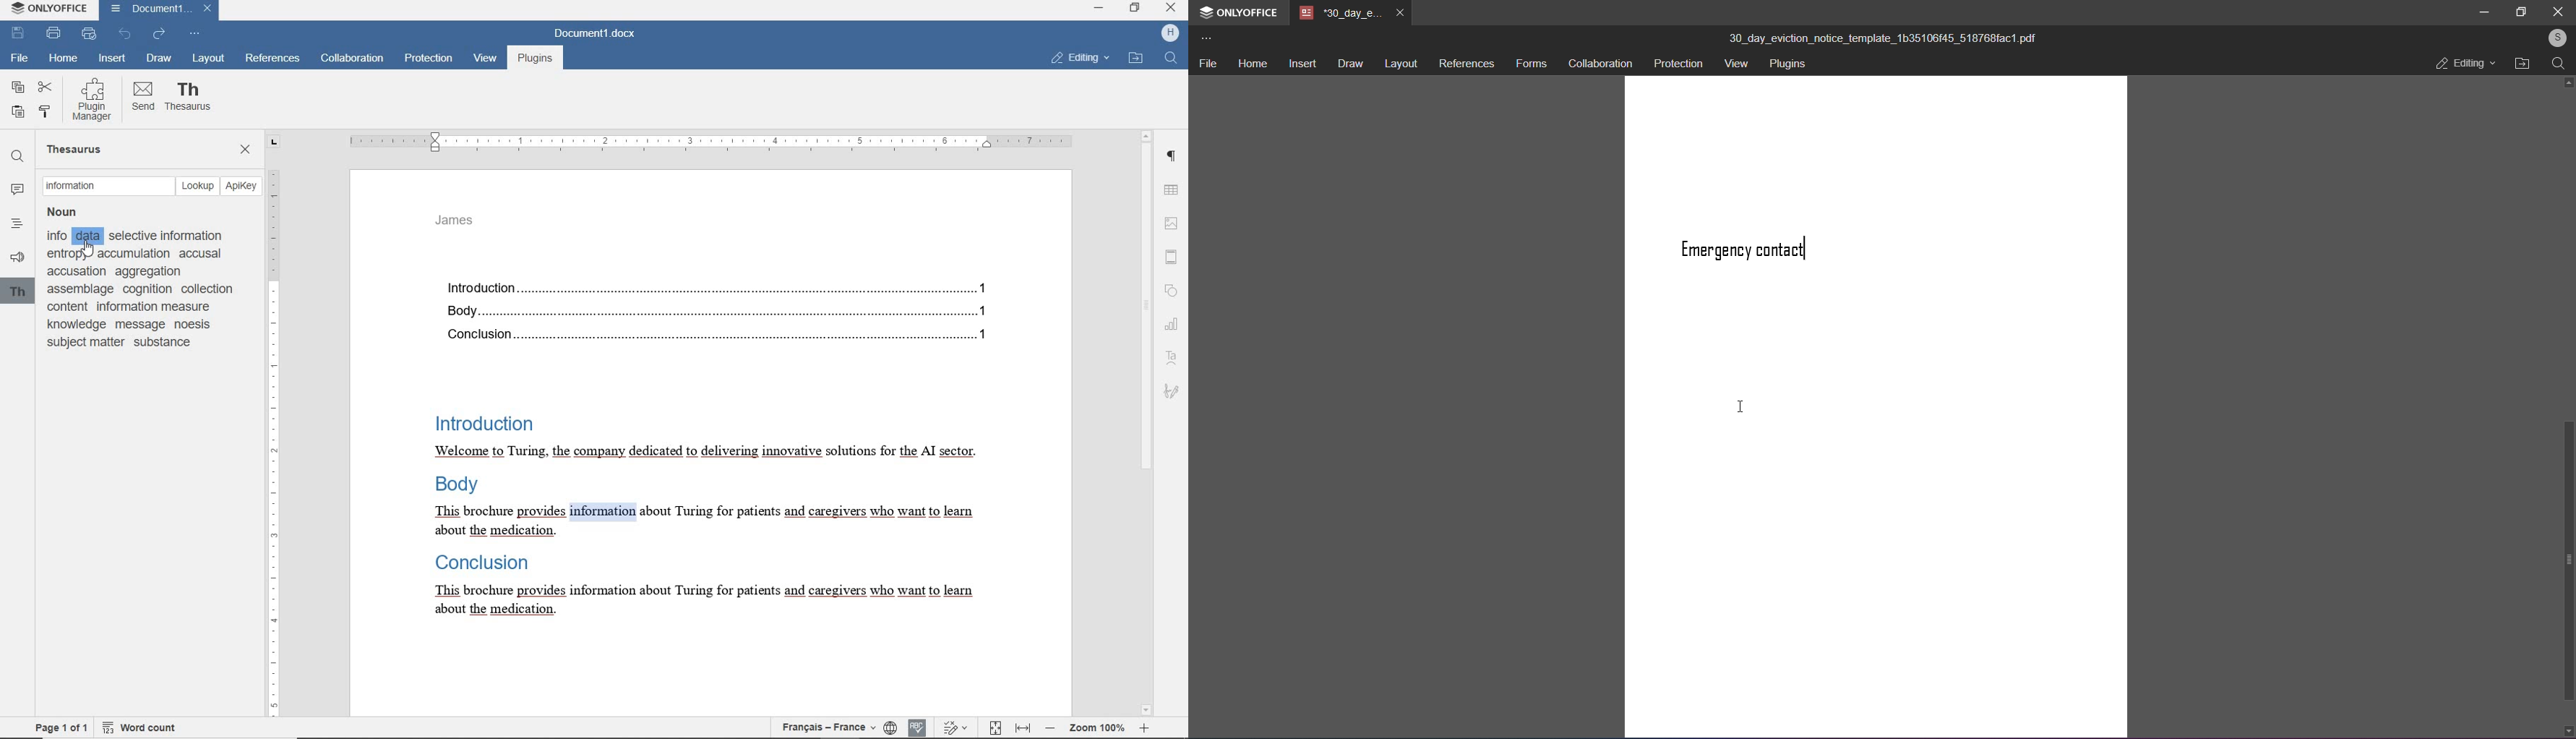  What do you see at coordinates (125, 33) in the screenshot?
I see `UNDO` at bounding box center [125, 33].